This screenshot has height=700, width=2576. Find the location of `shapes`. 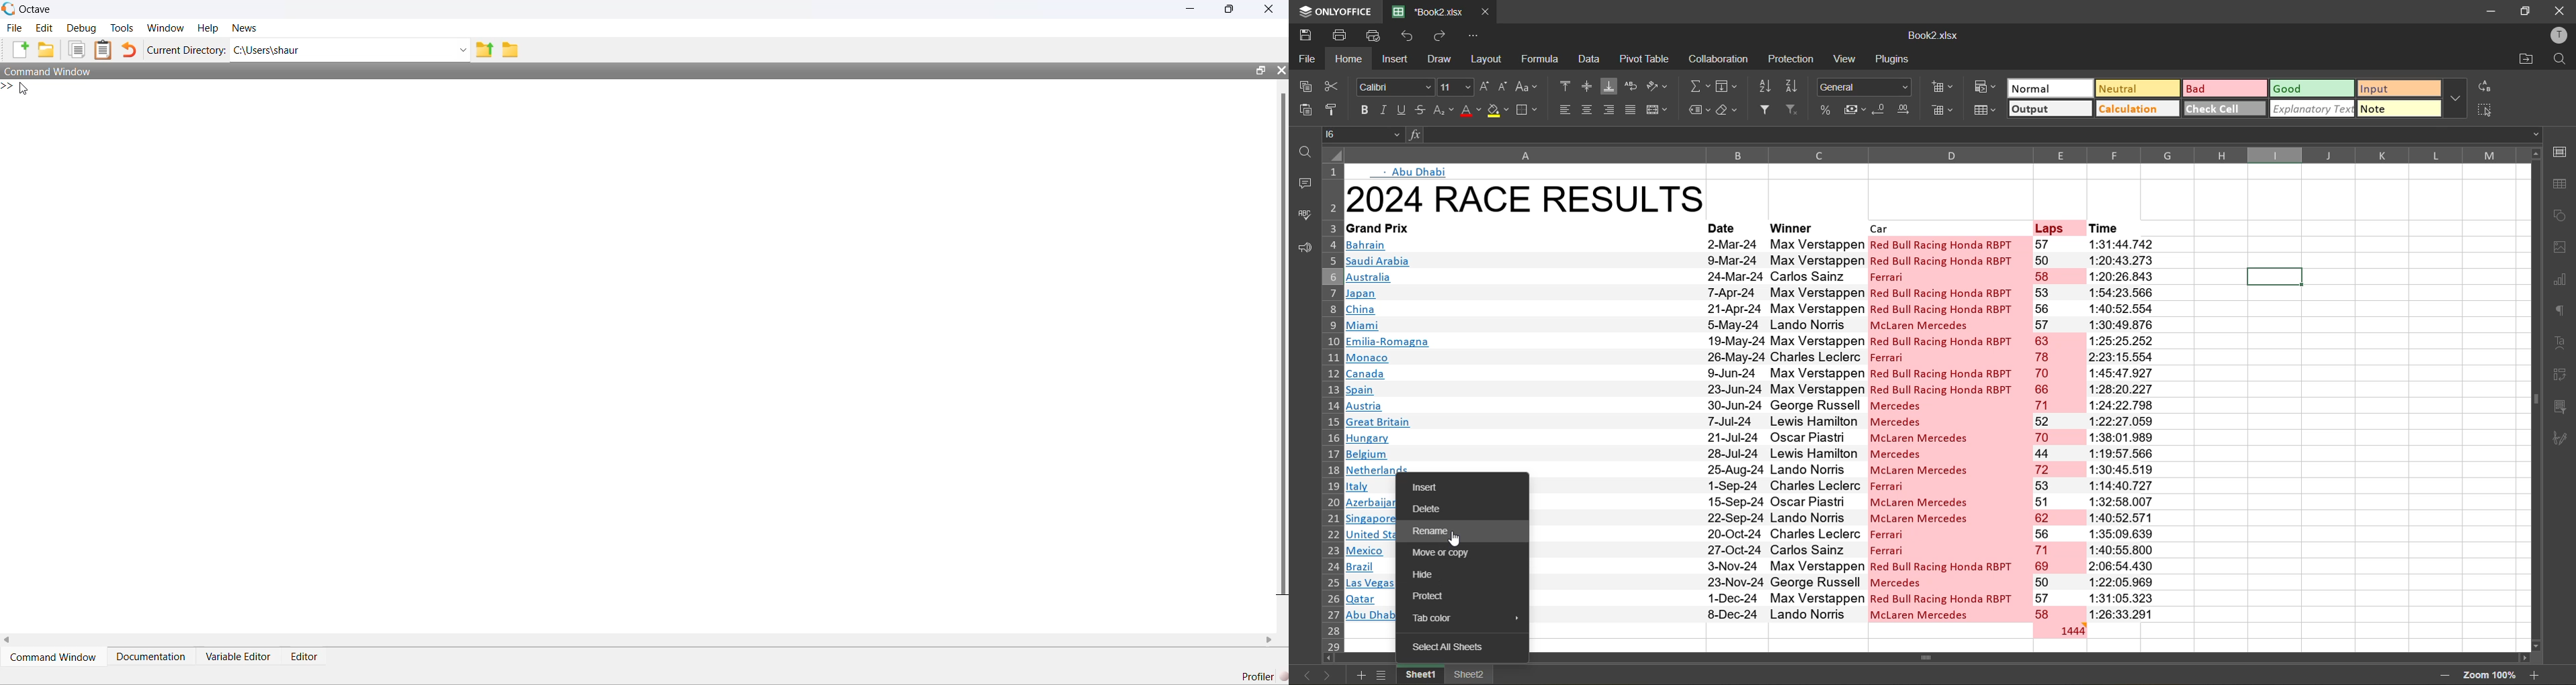

shapes is located at coordinates (2560, 214).